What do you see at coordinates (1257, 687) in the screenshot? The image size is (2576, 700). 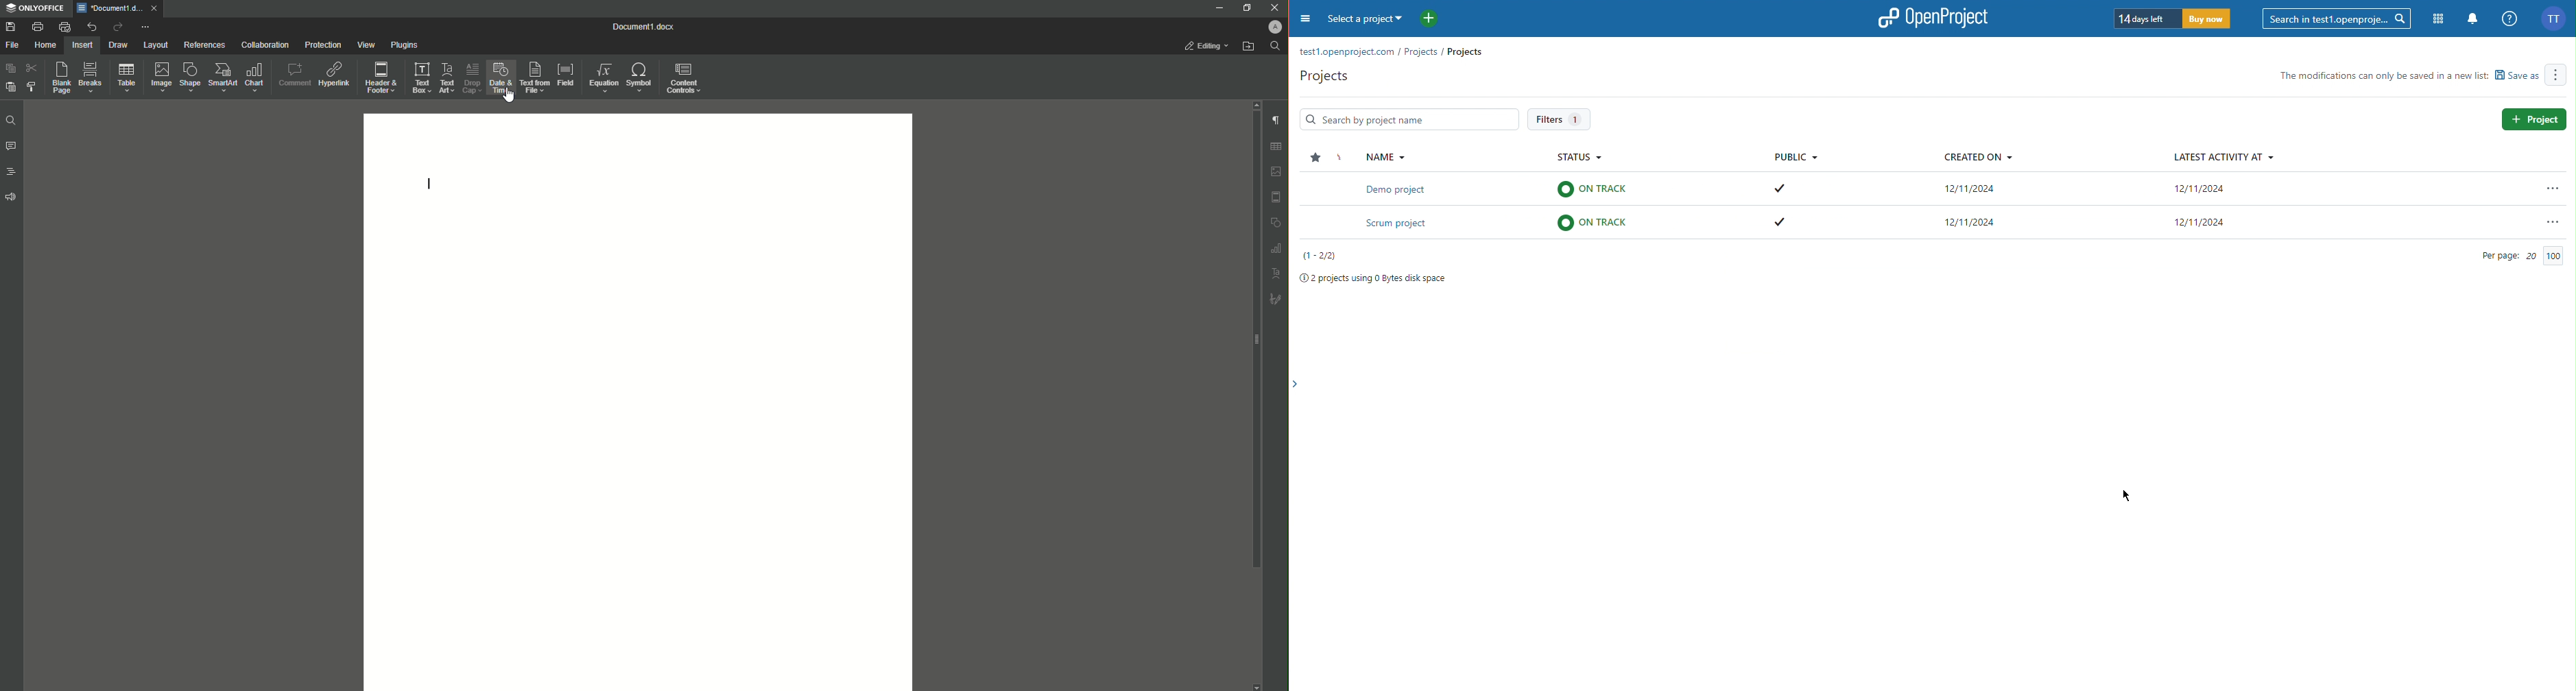 I see `scroll down` at bounding box center [1257, 687].